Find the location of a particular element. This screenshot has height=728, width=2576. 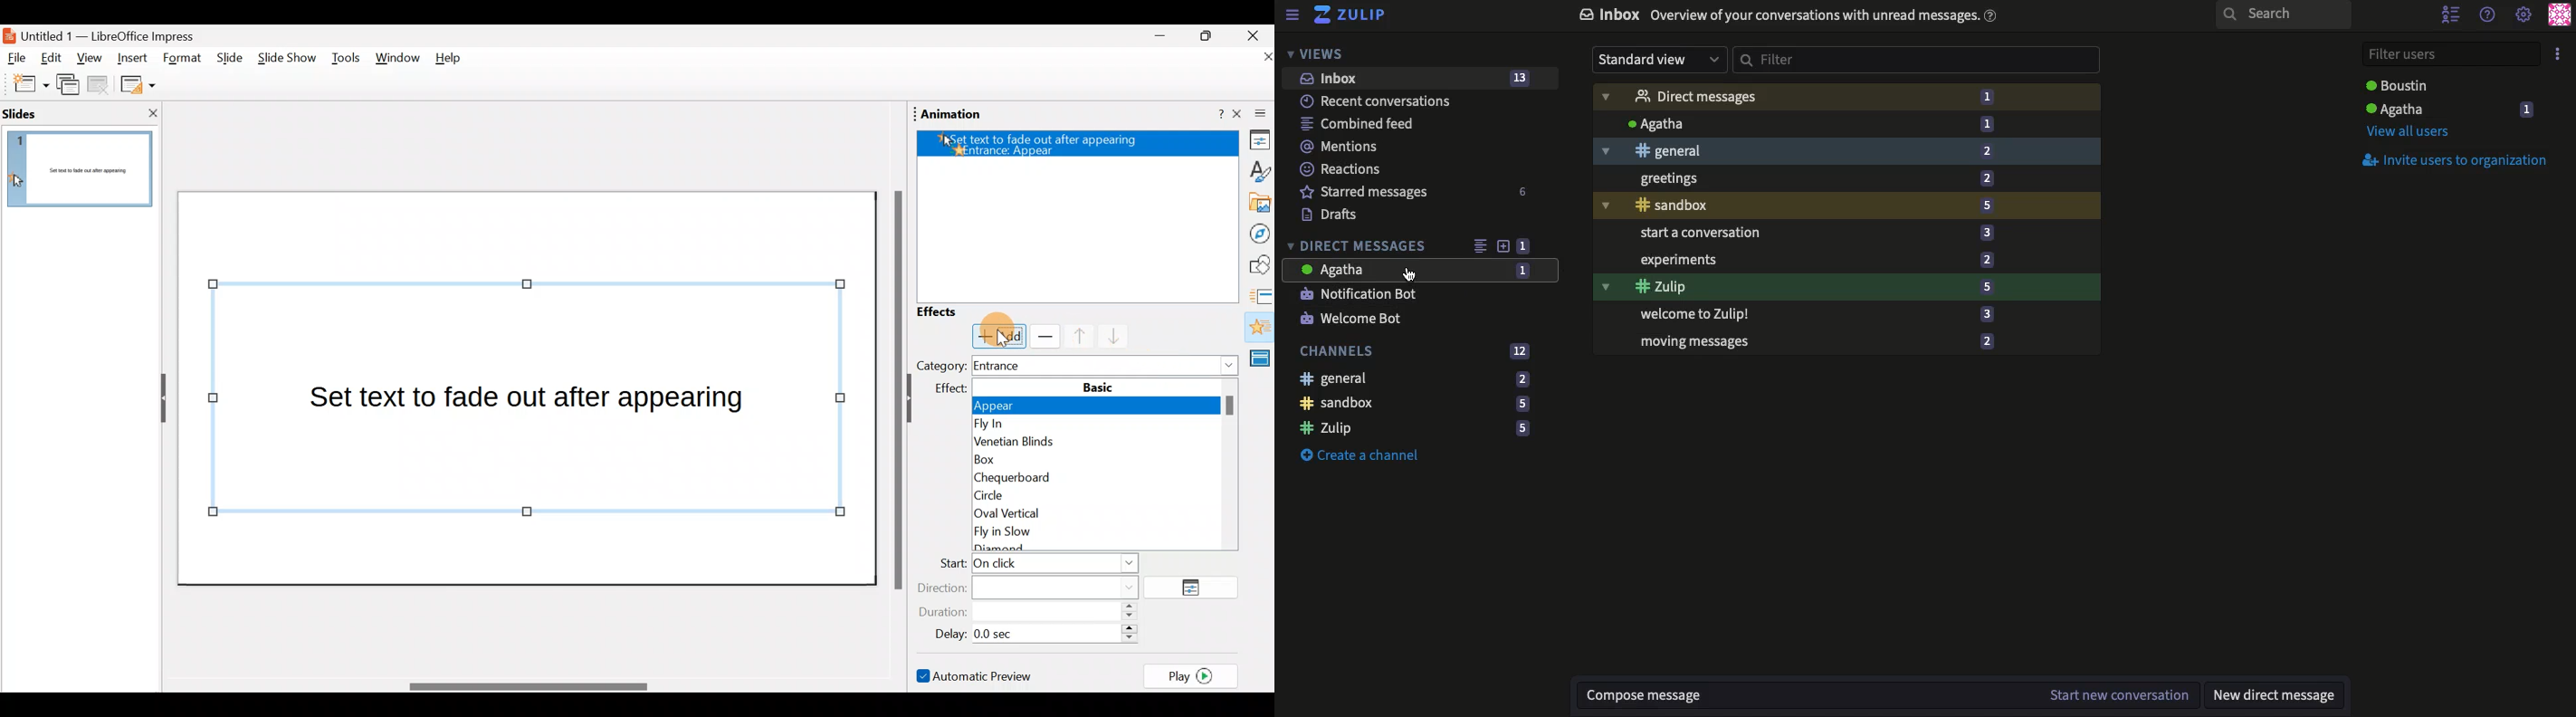

Hide is located at coordinates (158, 399).